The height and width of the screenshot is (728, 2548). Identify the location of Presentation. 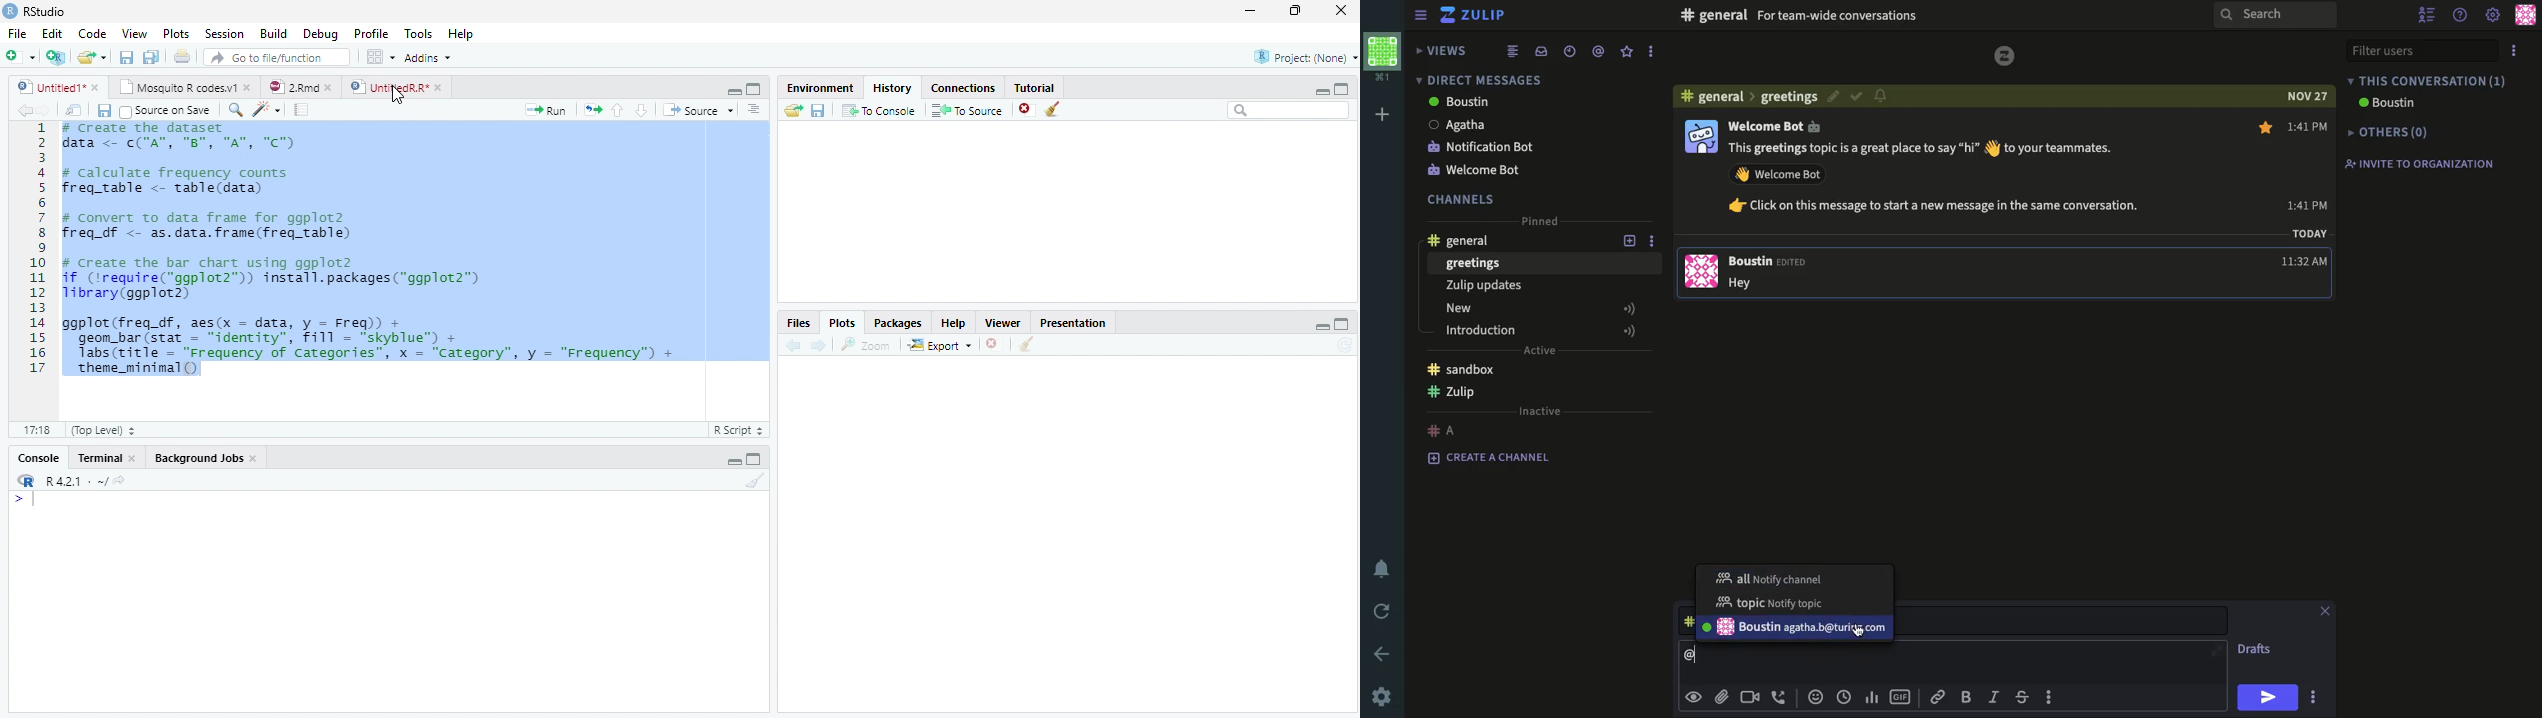
(1073, 322).